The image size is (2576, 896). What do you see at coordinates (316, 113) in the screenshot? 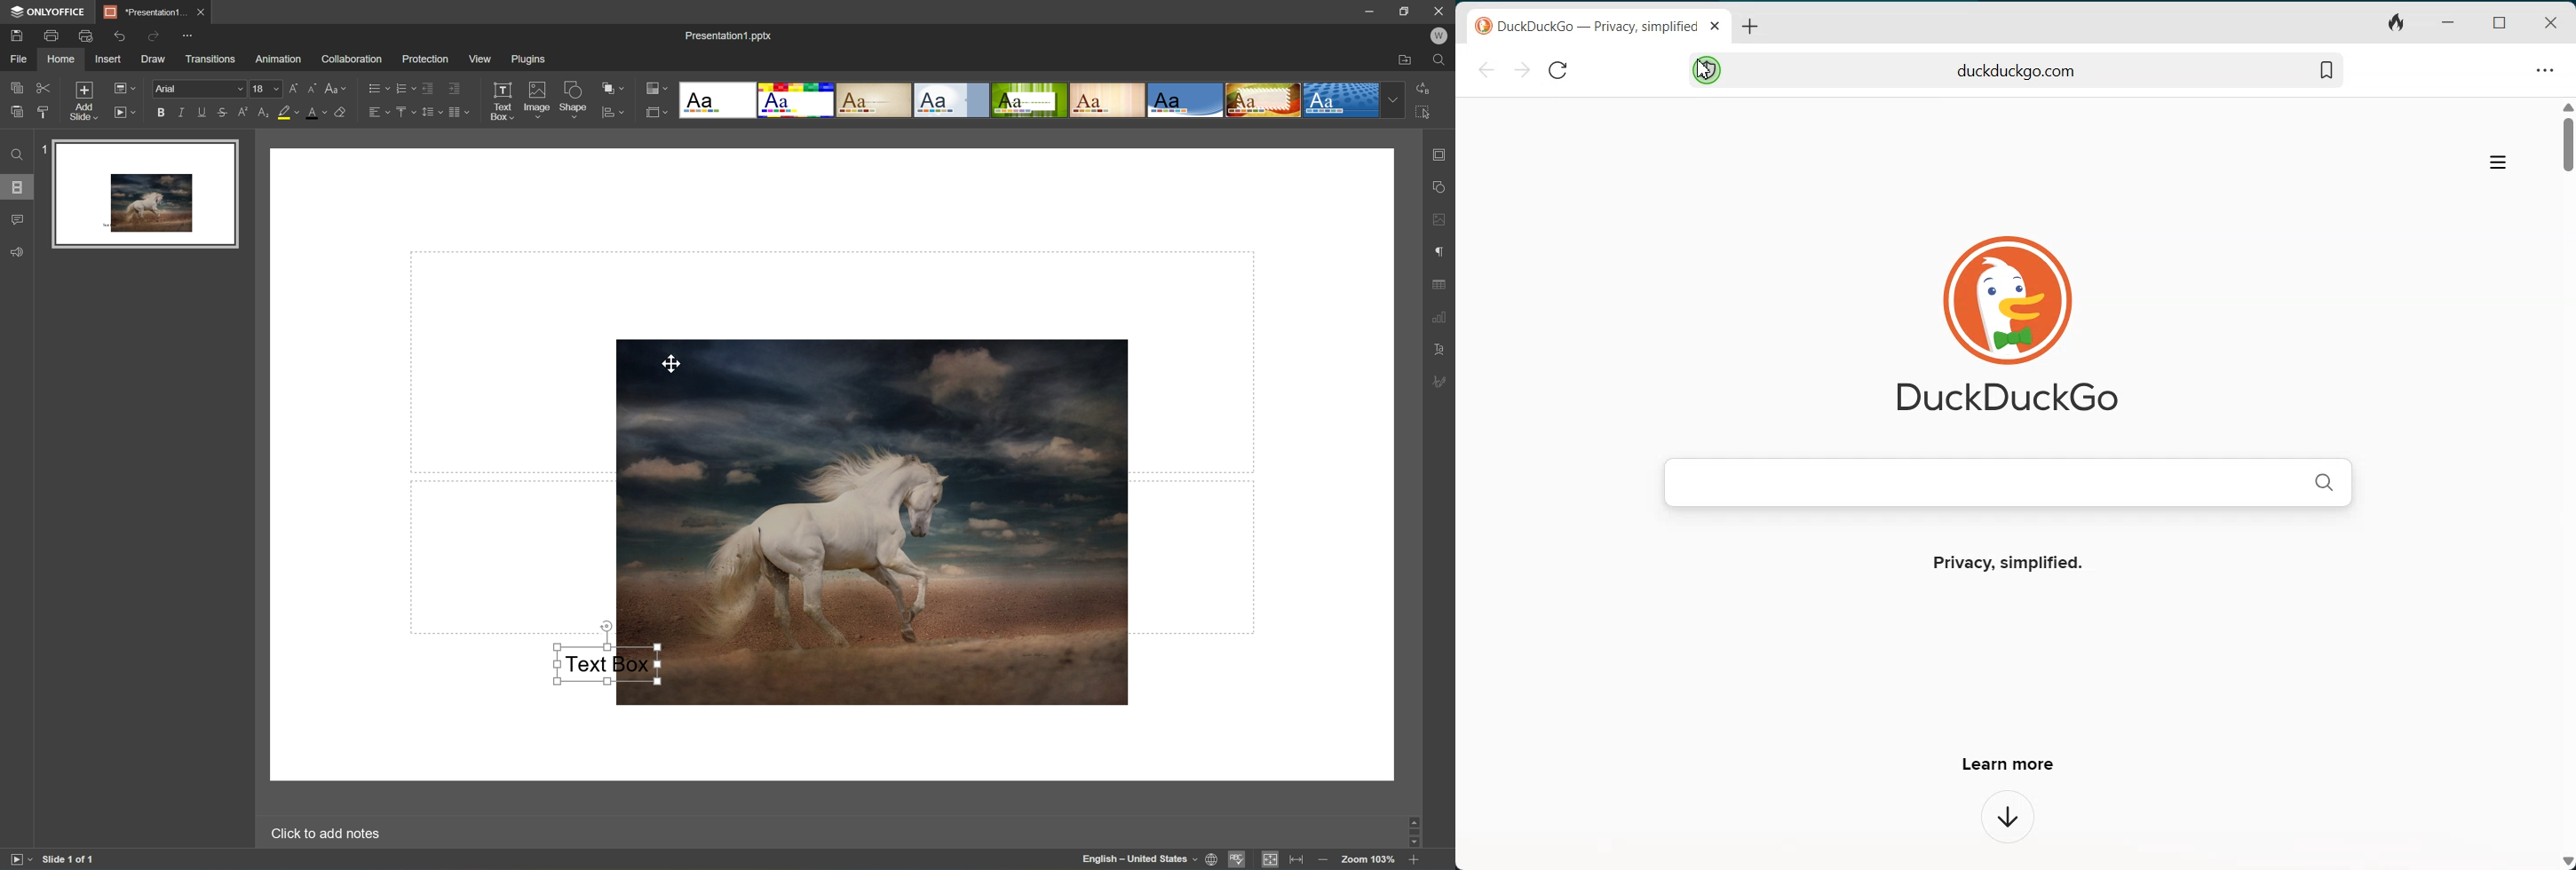
I see `Font color` at bounding box center [316, 113].